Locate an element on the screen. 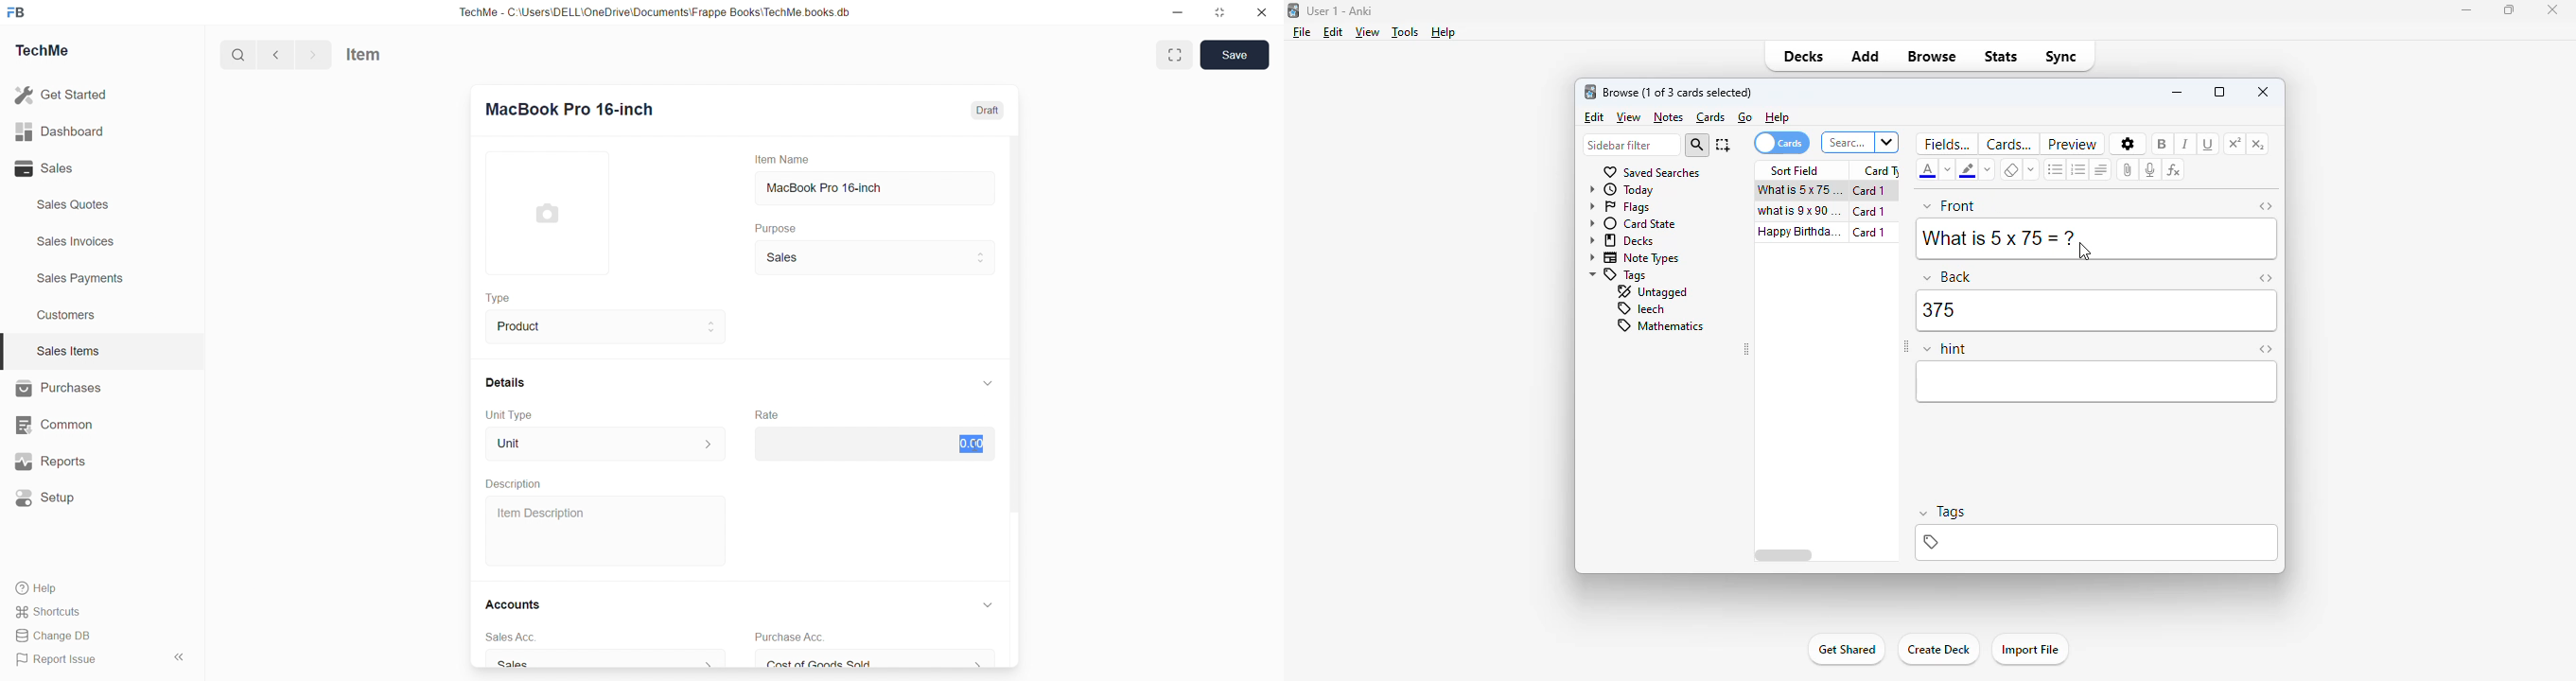  record audio is located at coordinates (2151, 169).